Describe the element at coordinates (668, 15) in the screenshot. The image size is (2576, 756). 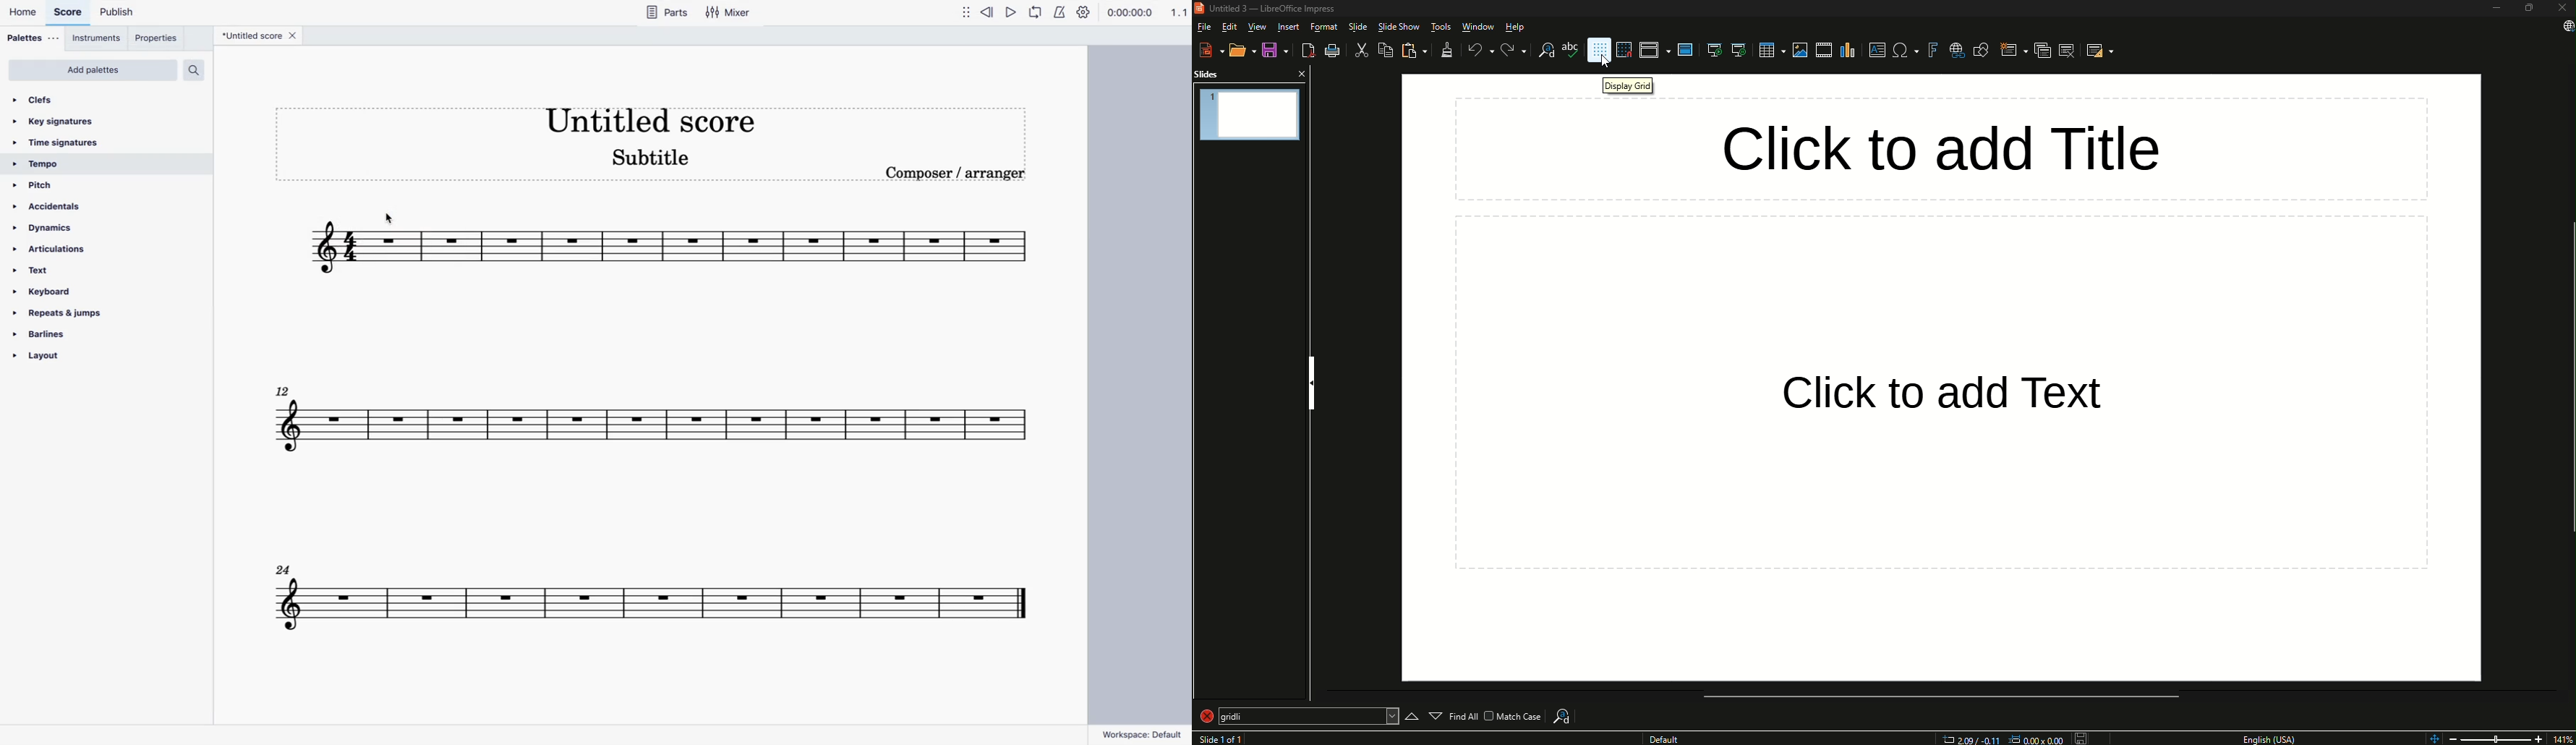
I see `parts` at that location.